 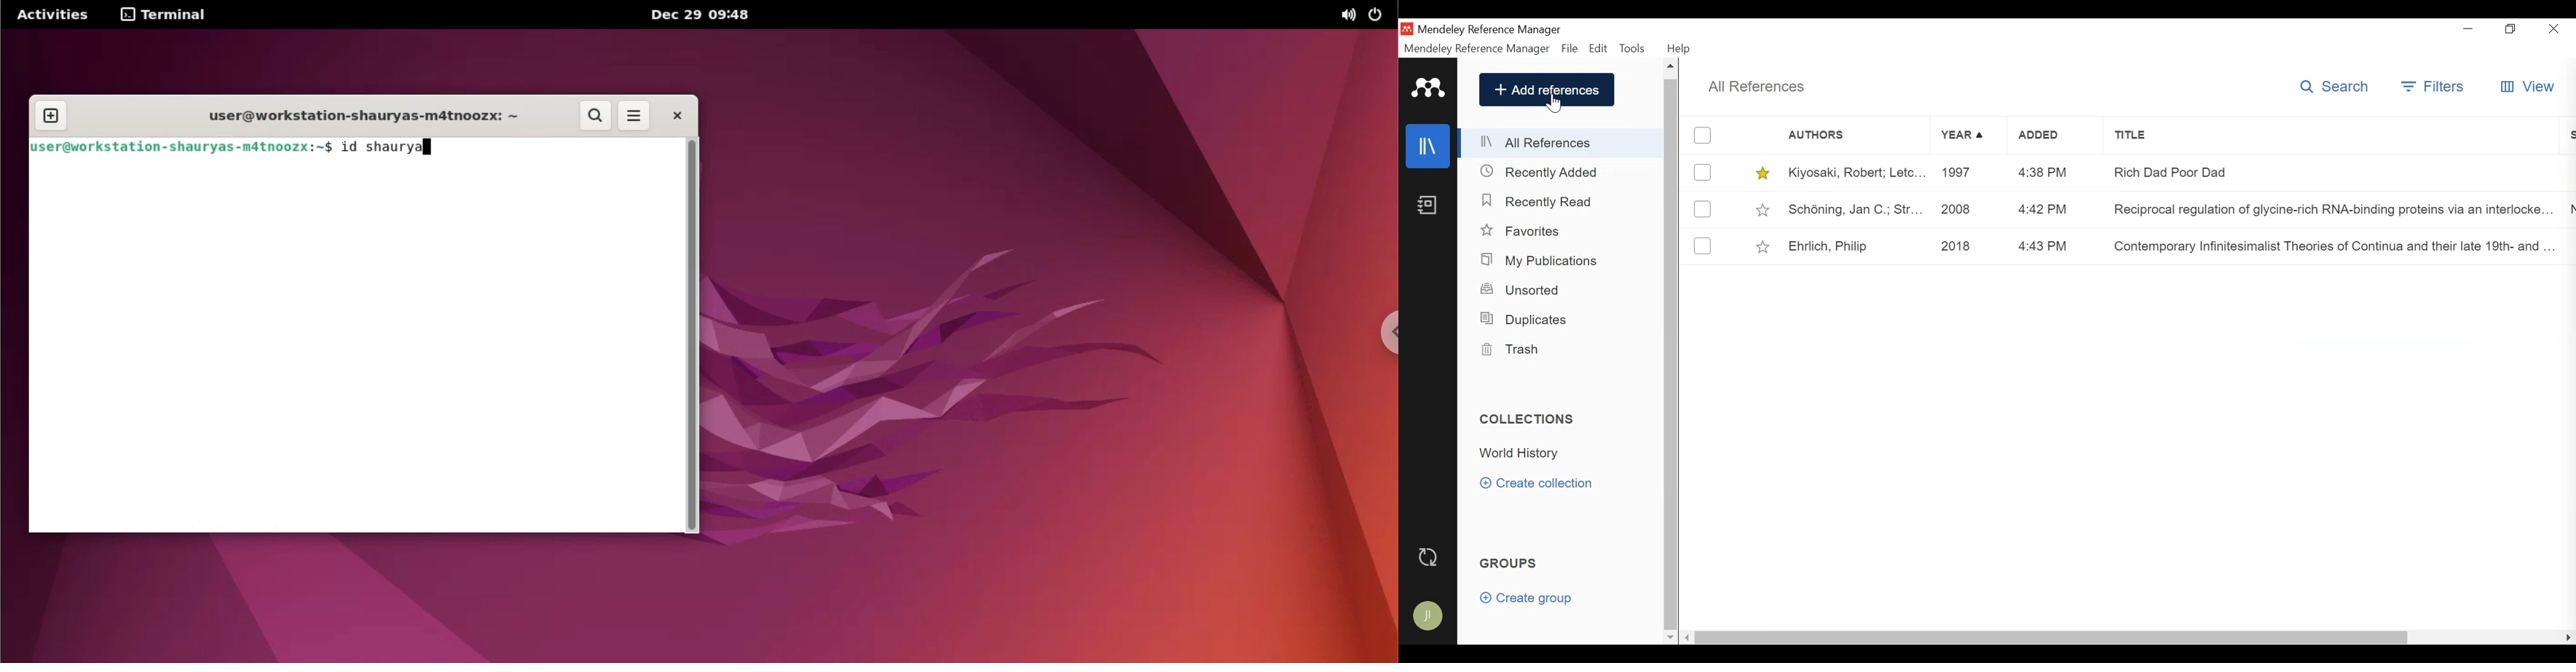 I want to click on Recently Added, so click(x=1545, y=171).